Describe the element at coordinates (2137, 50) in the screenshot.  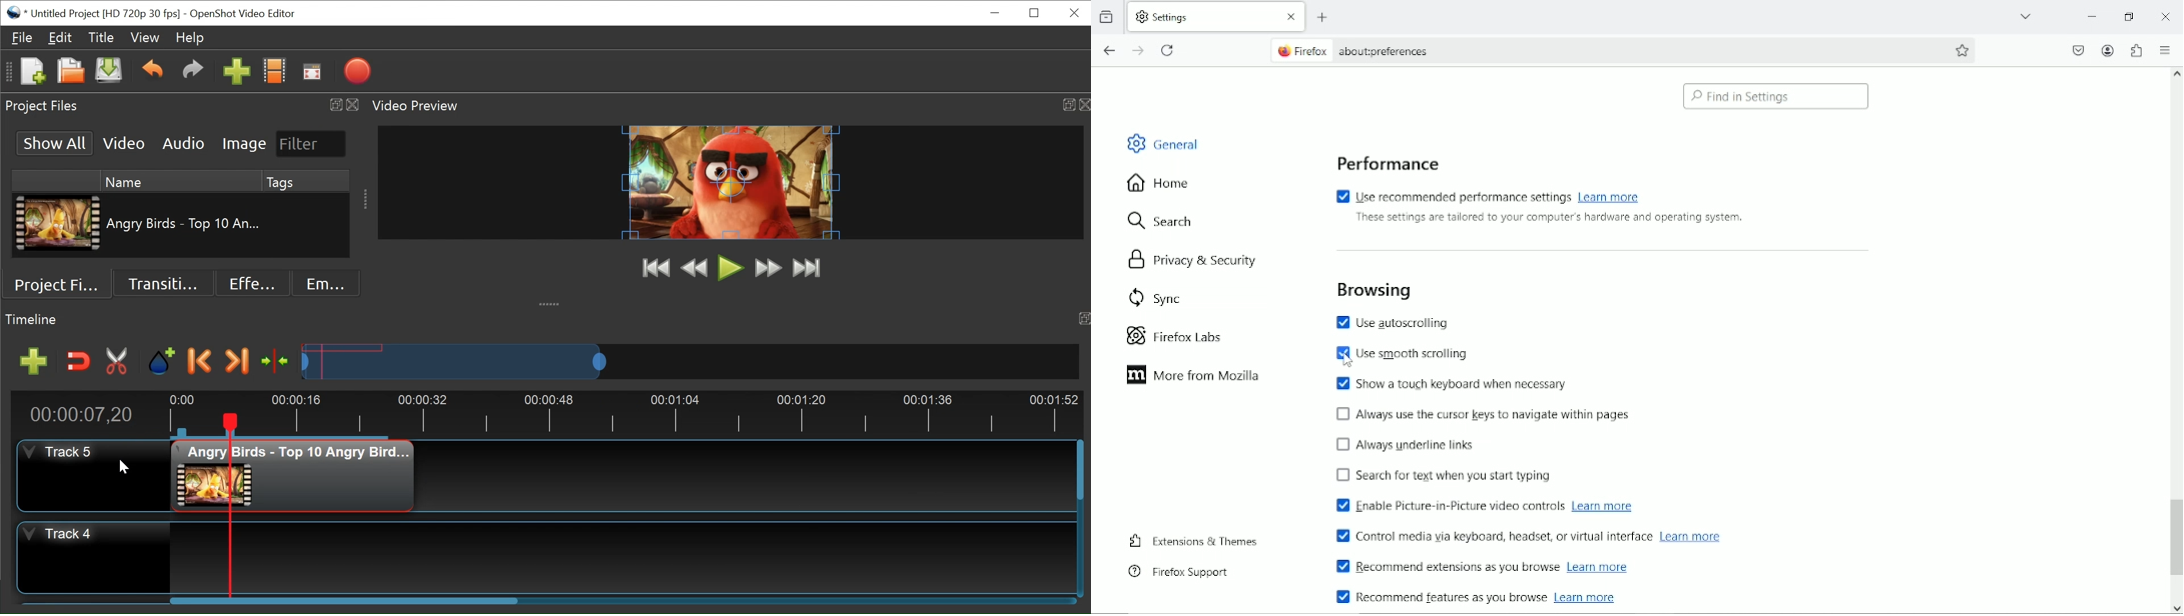
I see `extensions` at that location.